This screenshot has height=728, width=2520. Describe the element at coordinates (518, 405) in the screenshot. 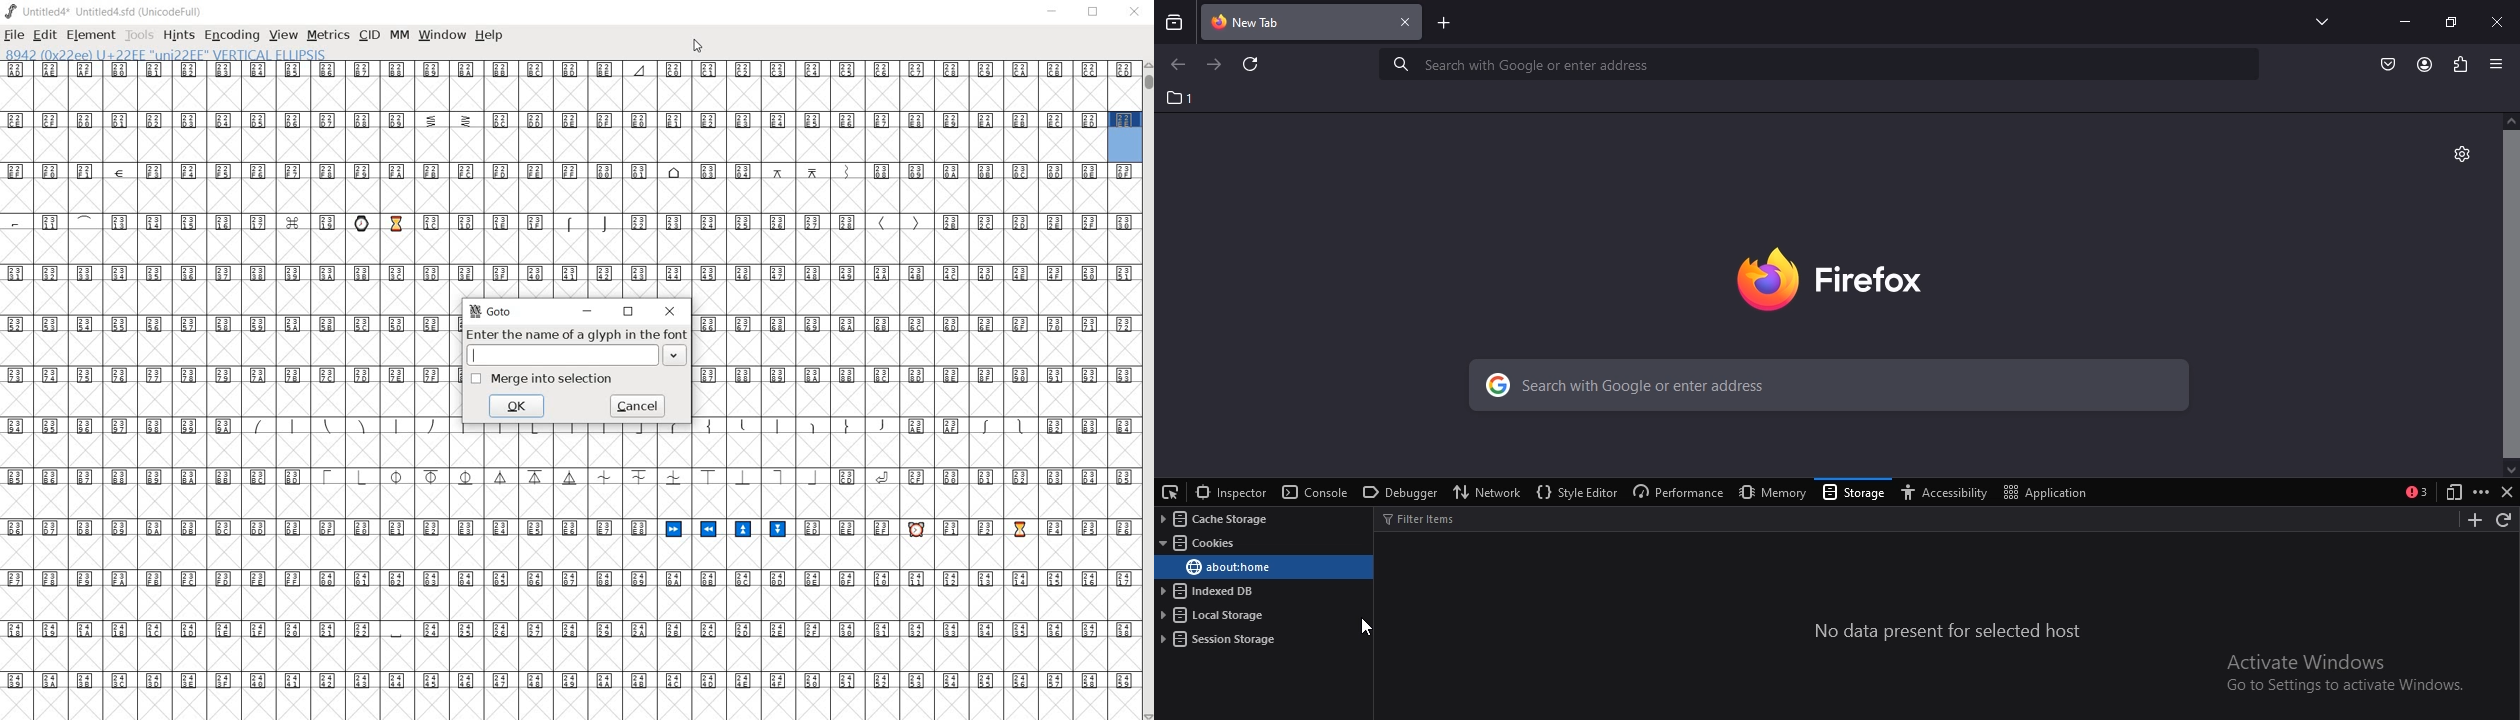

I see `ok` at that location.